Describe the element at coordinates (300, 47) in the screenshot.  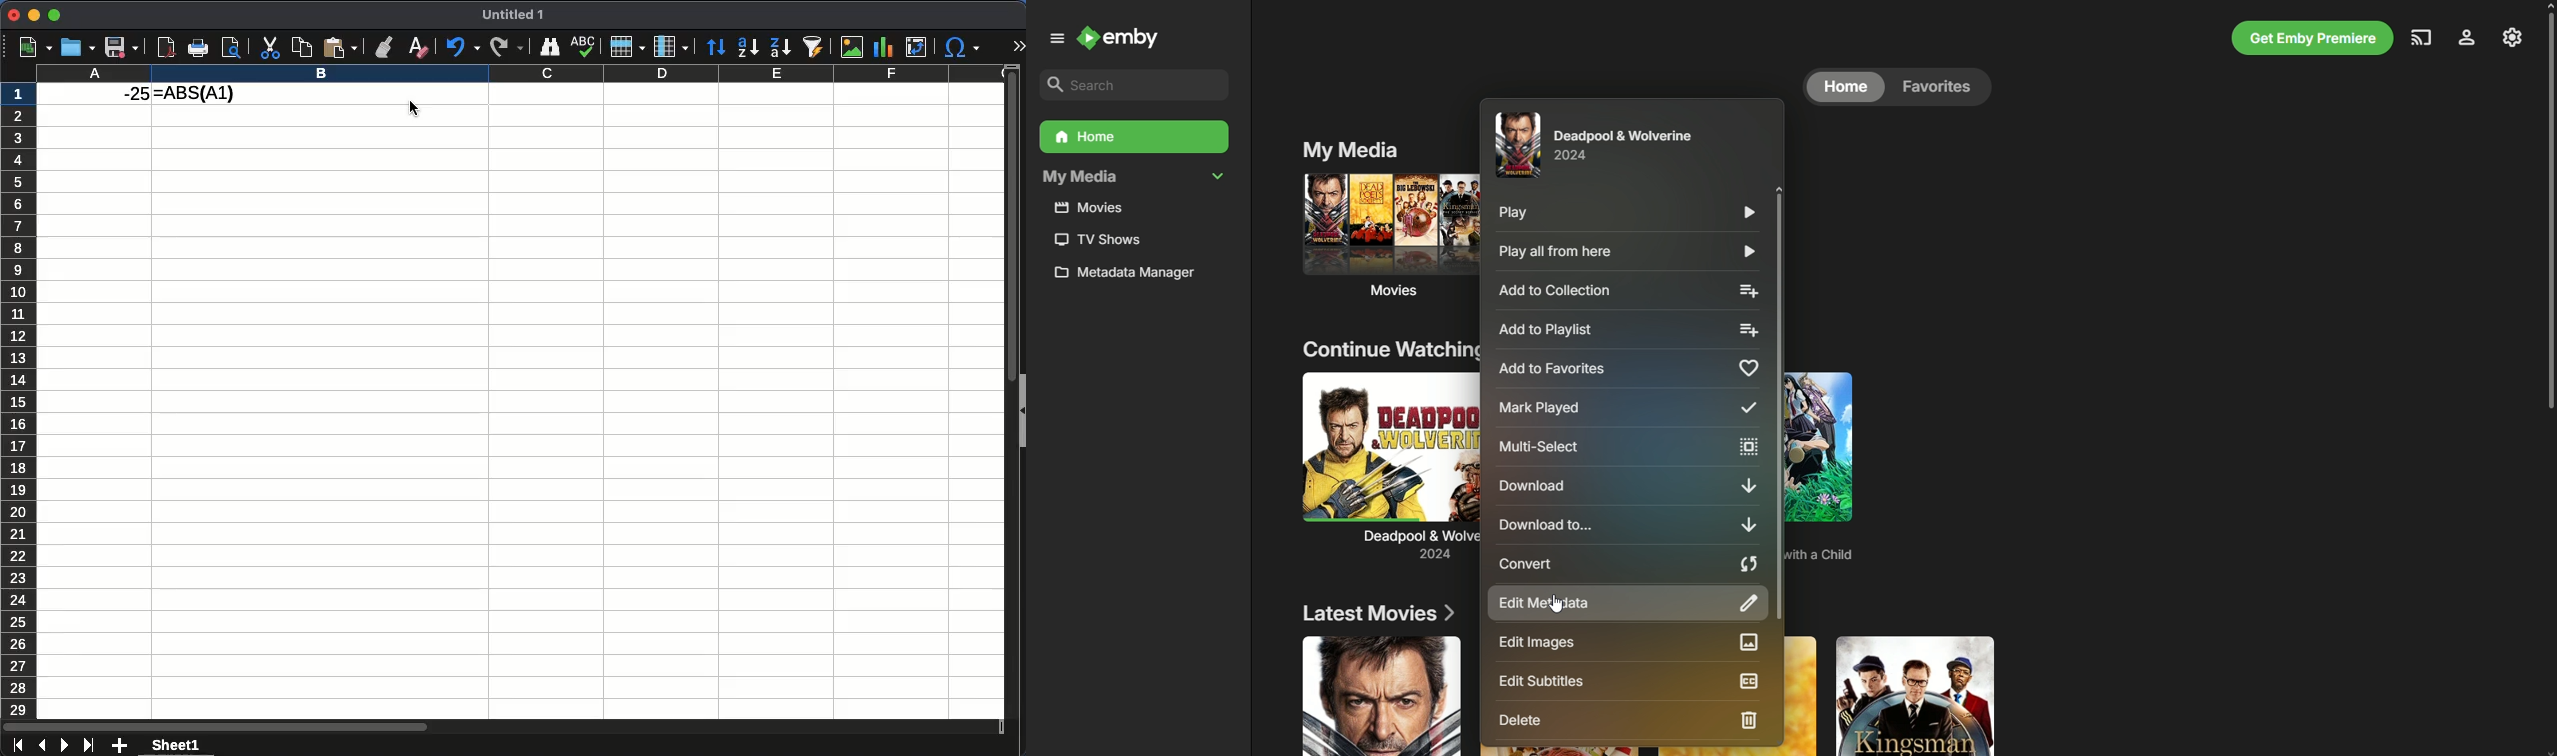
I see `paste` at that location.